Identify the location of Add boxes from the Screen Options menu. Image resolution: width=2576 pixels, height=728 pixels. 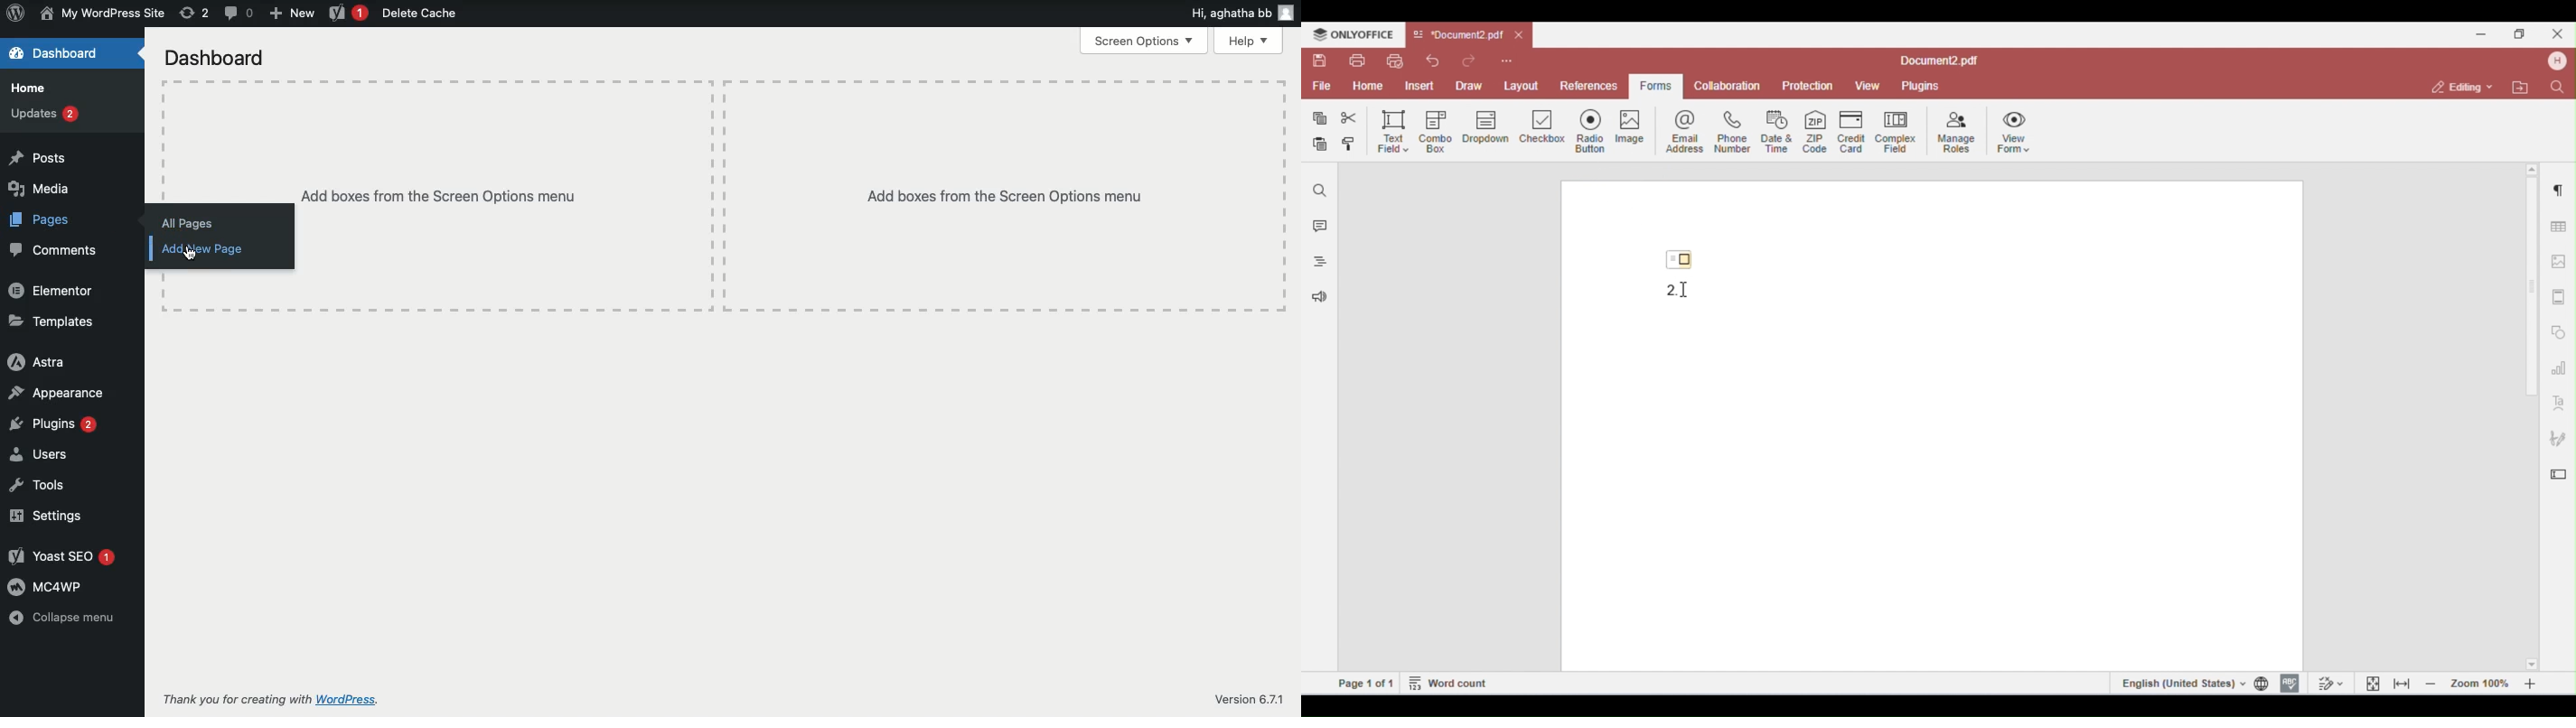
(1001, 196).